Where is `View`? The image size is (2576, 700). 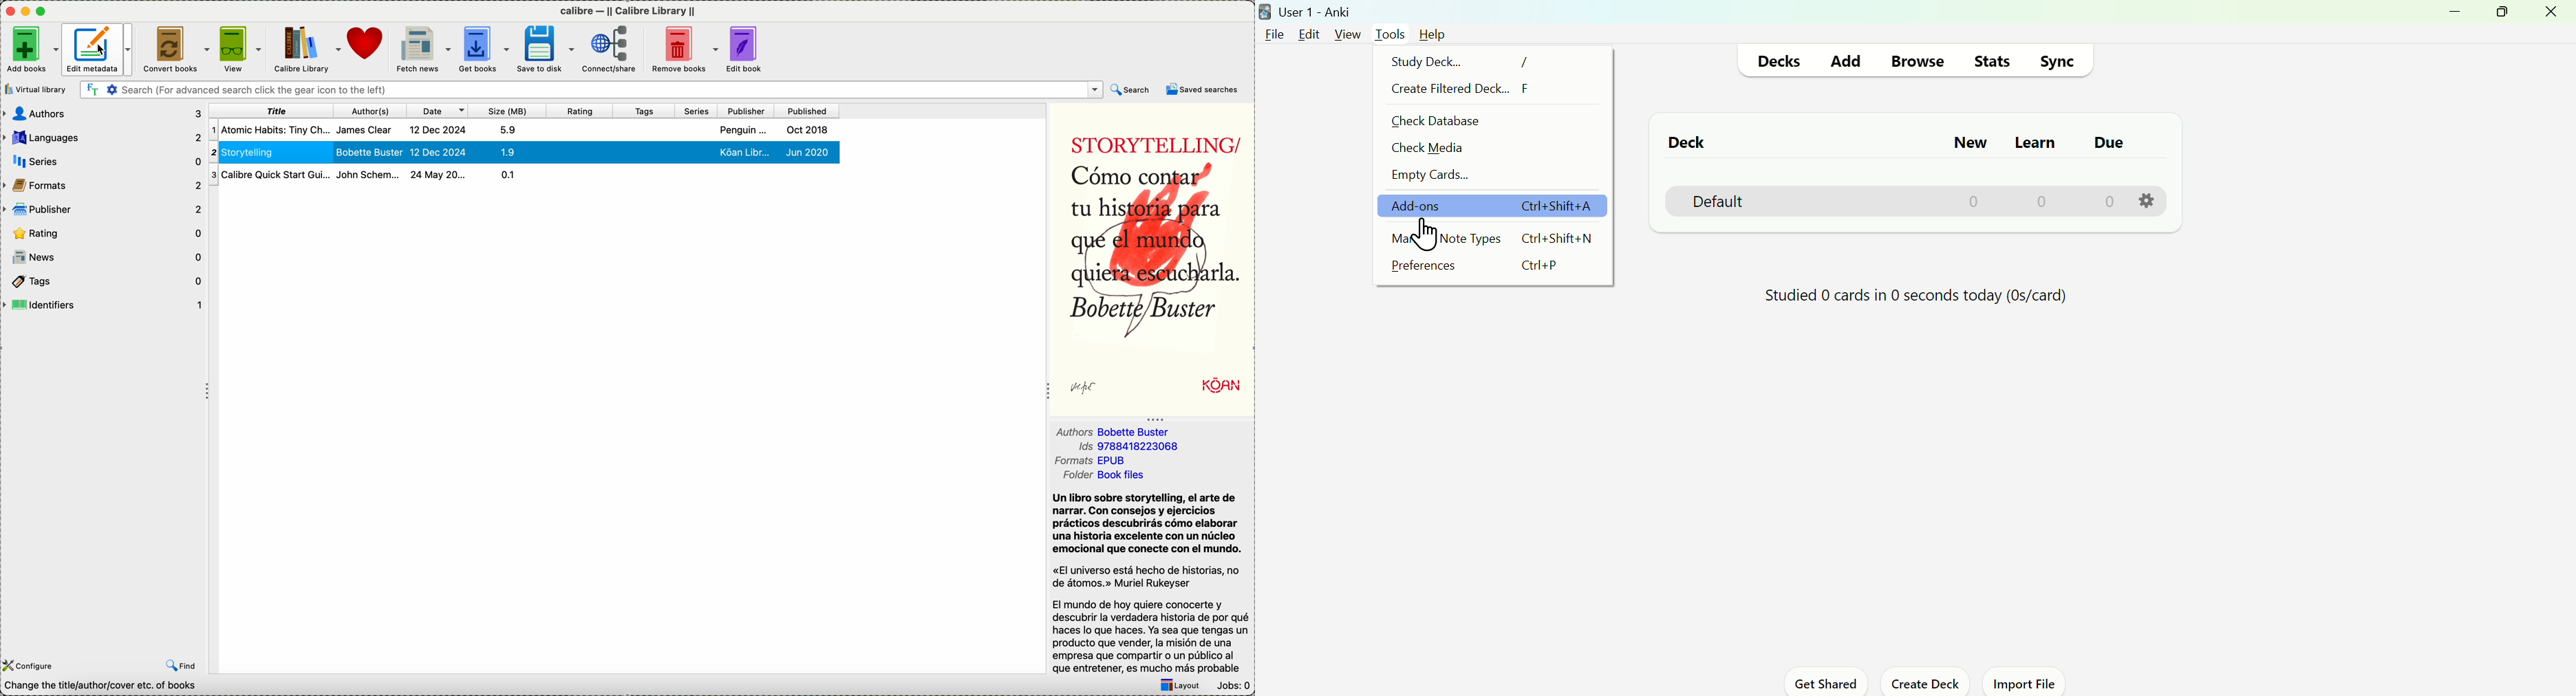 View is located at coordinates (1345, 33).